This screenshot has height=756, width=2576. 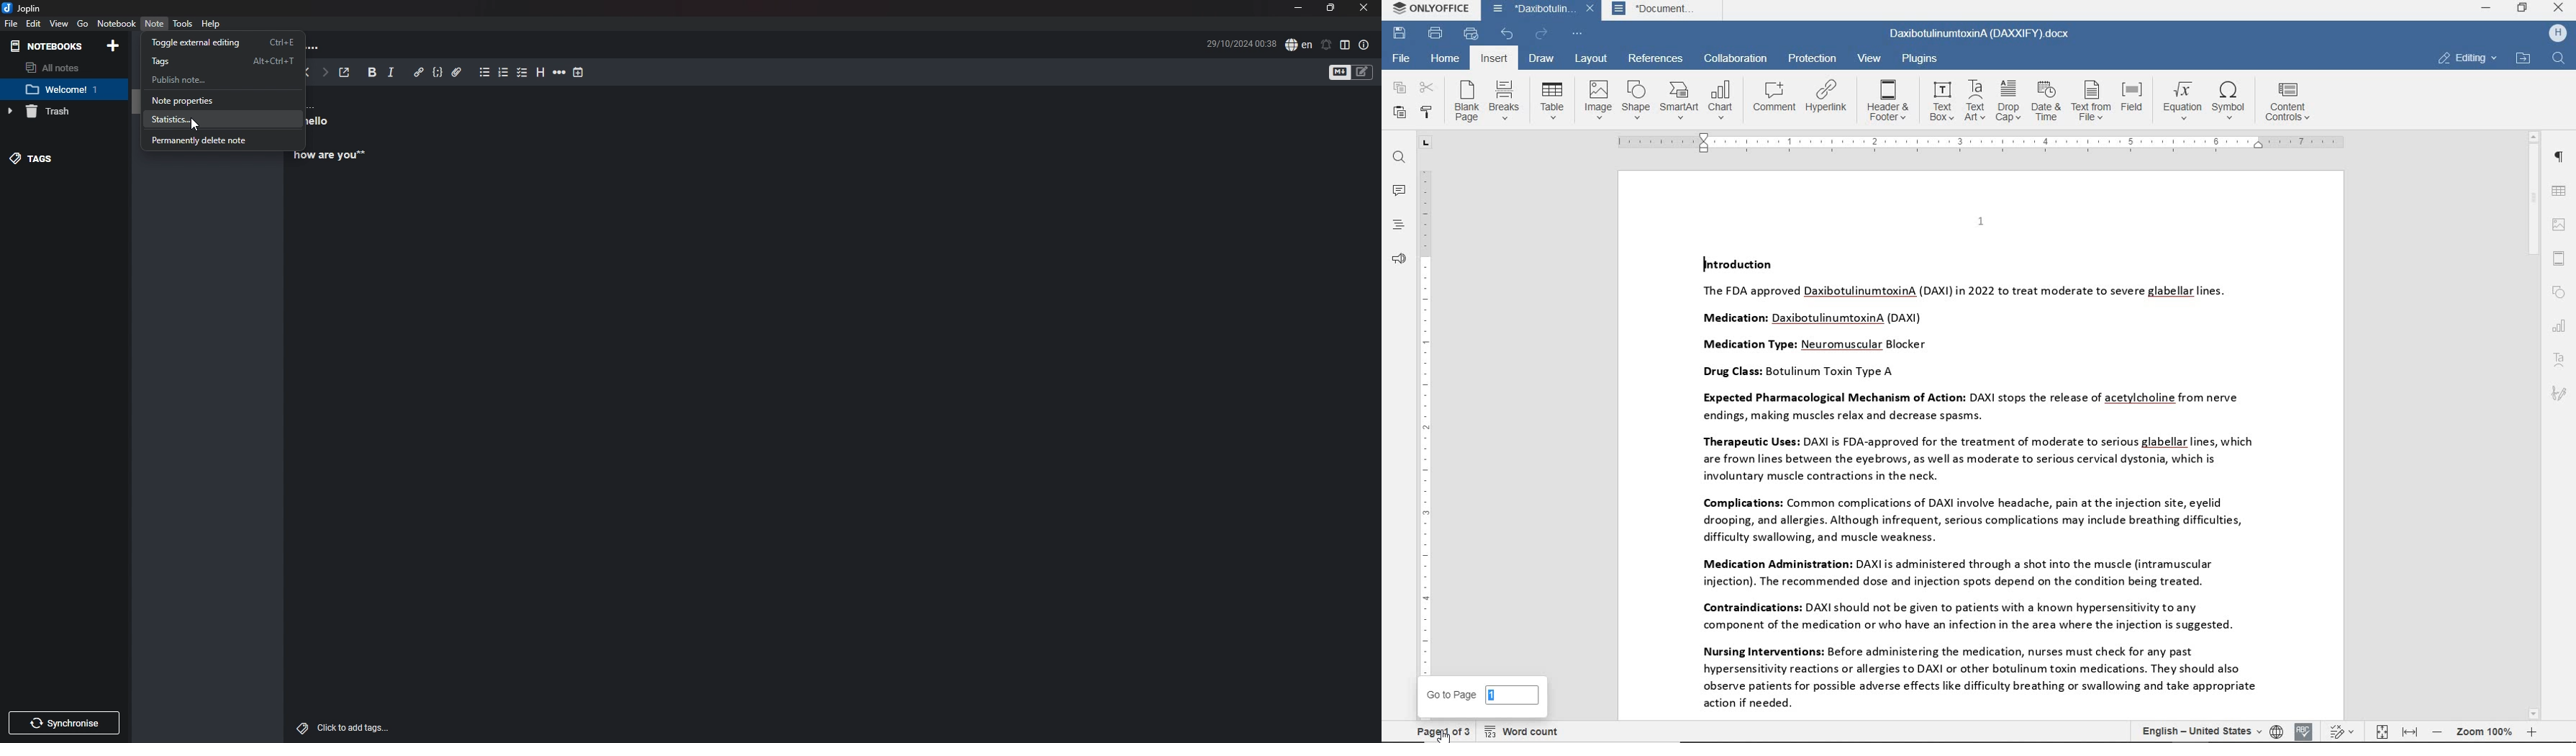 I want to click on header & footer, so click(x=2559, y=259).